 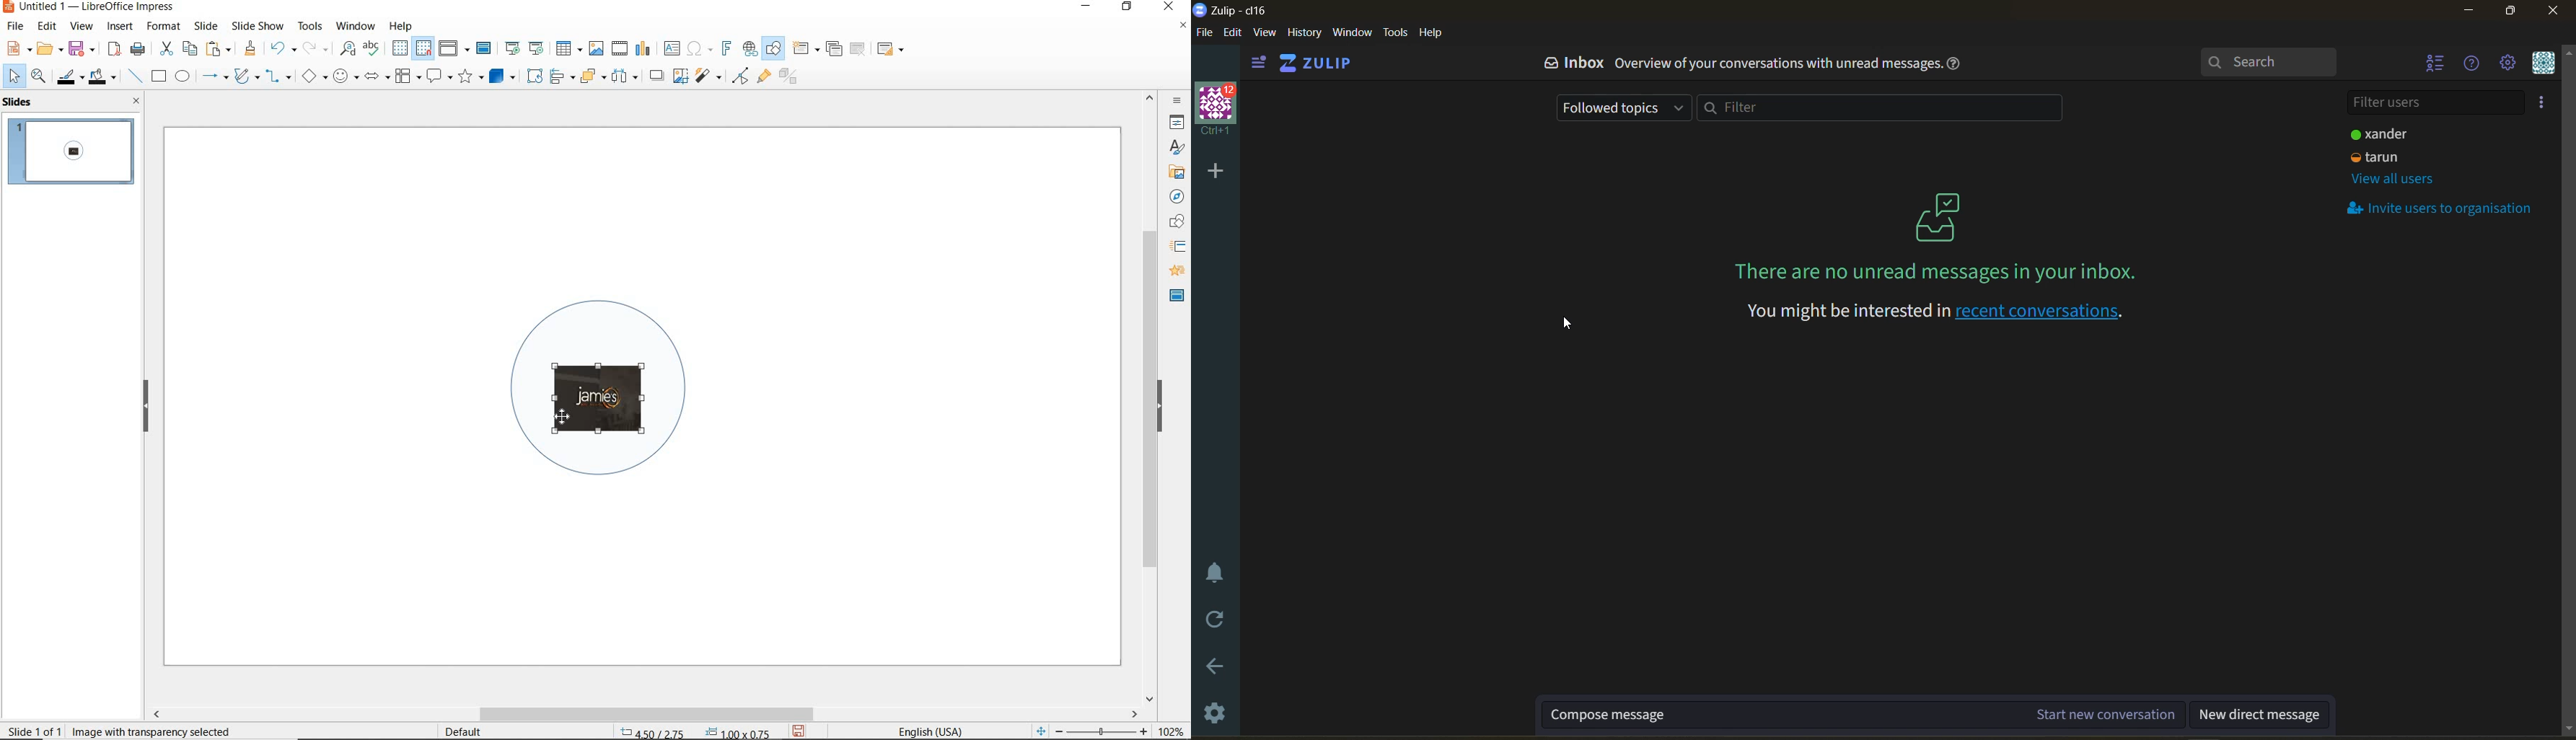 I want to click on view, so click(x=1268, y=34).